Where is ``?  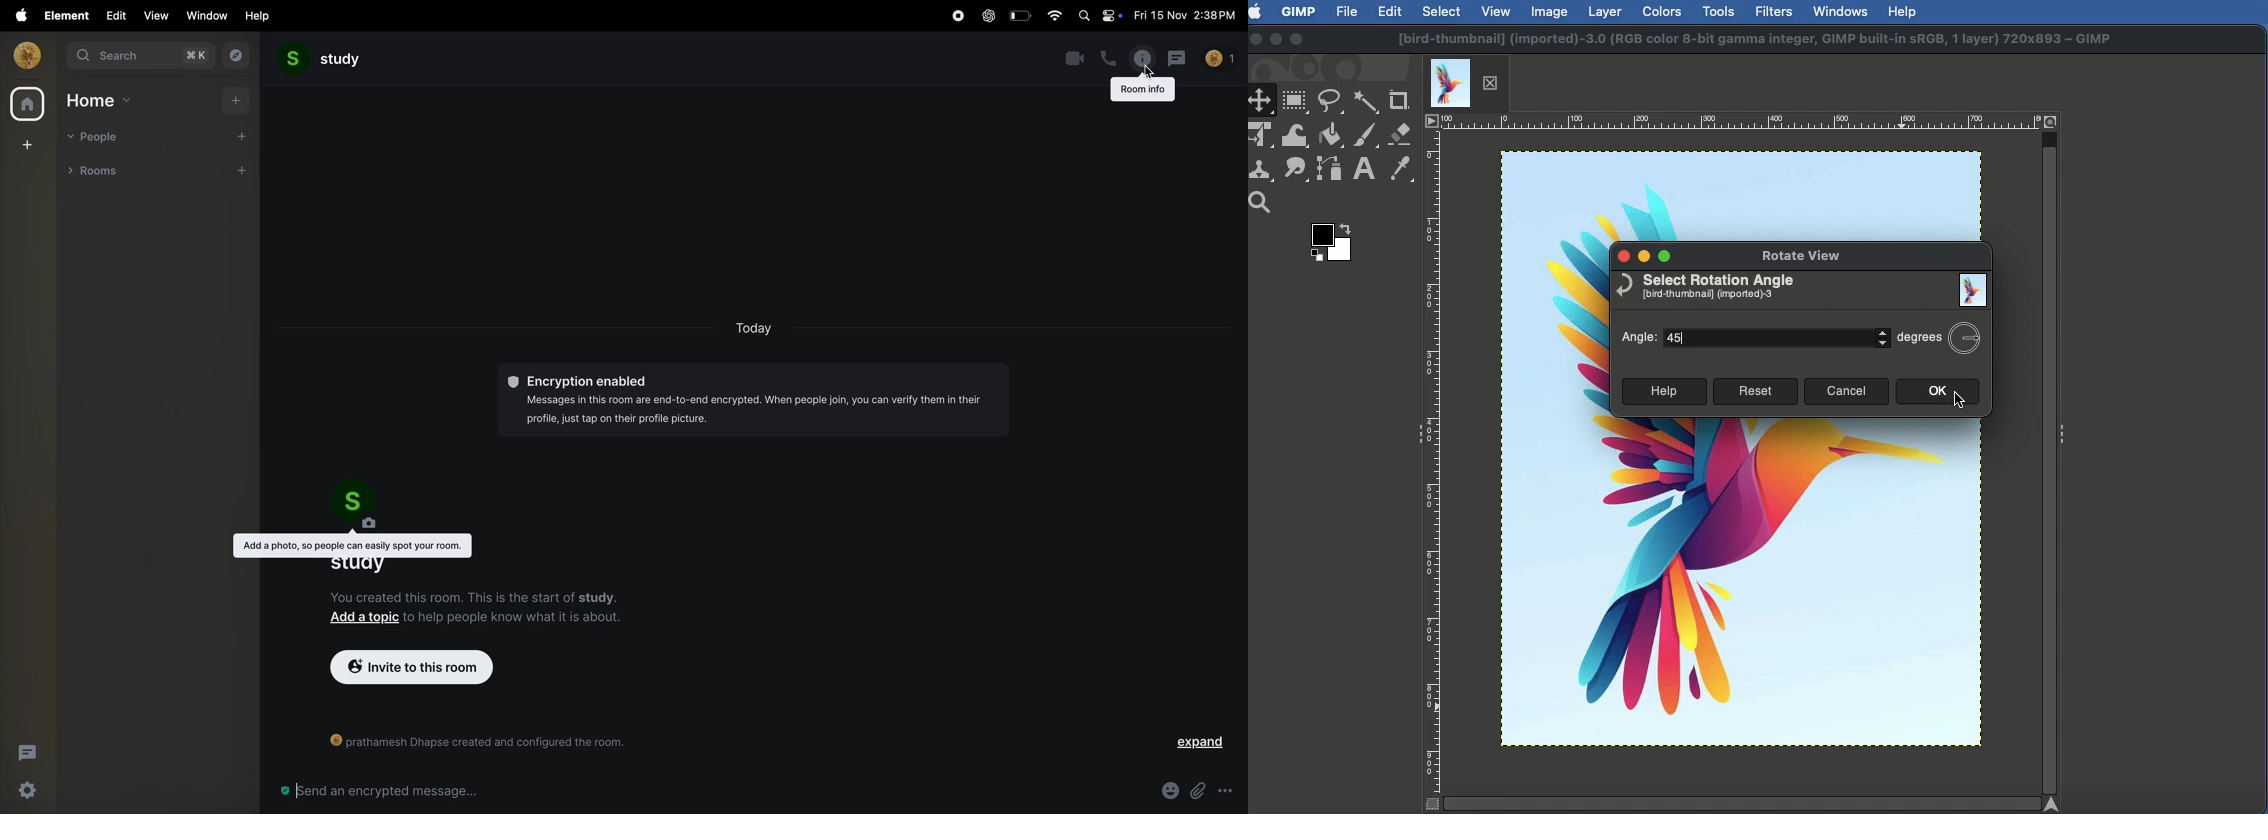
 is located at coordinates (1201, 791).